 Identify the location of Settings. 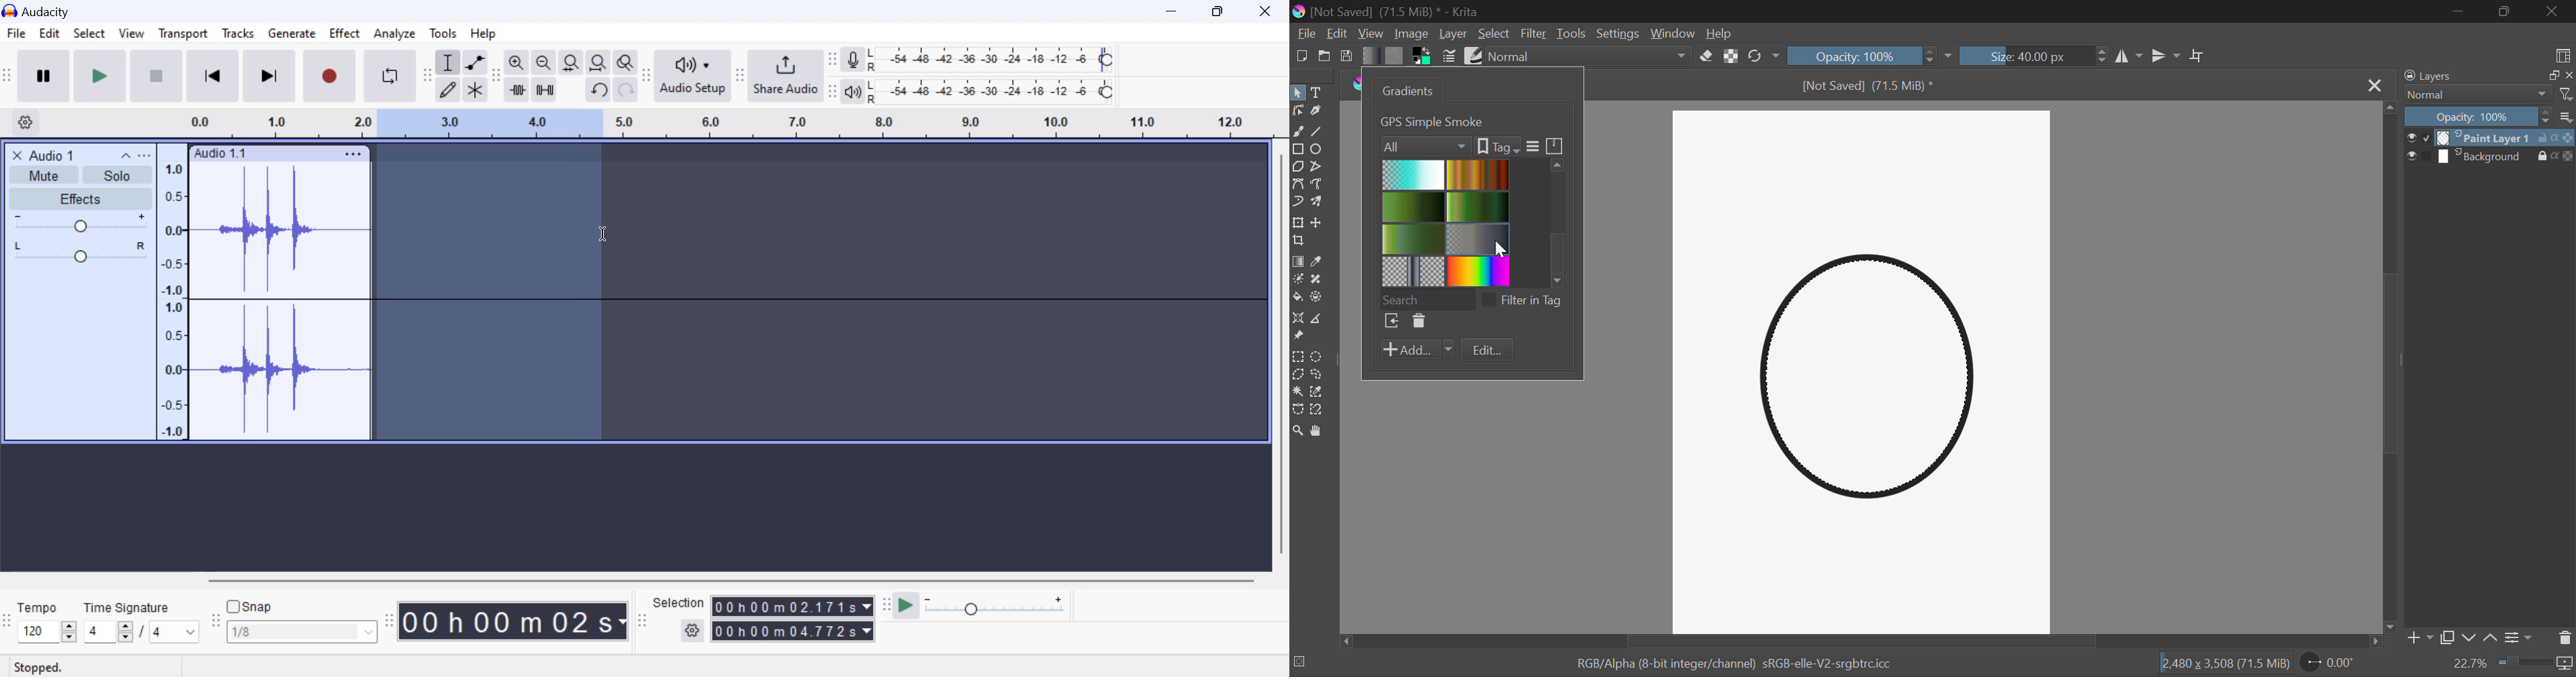
(28, 122).